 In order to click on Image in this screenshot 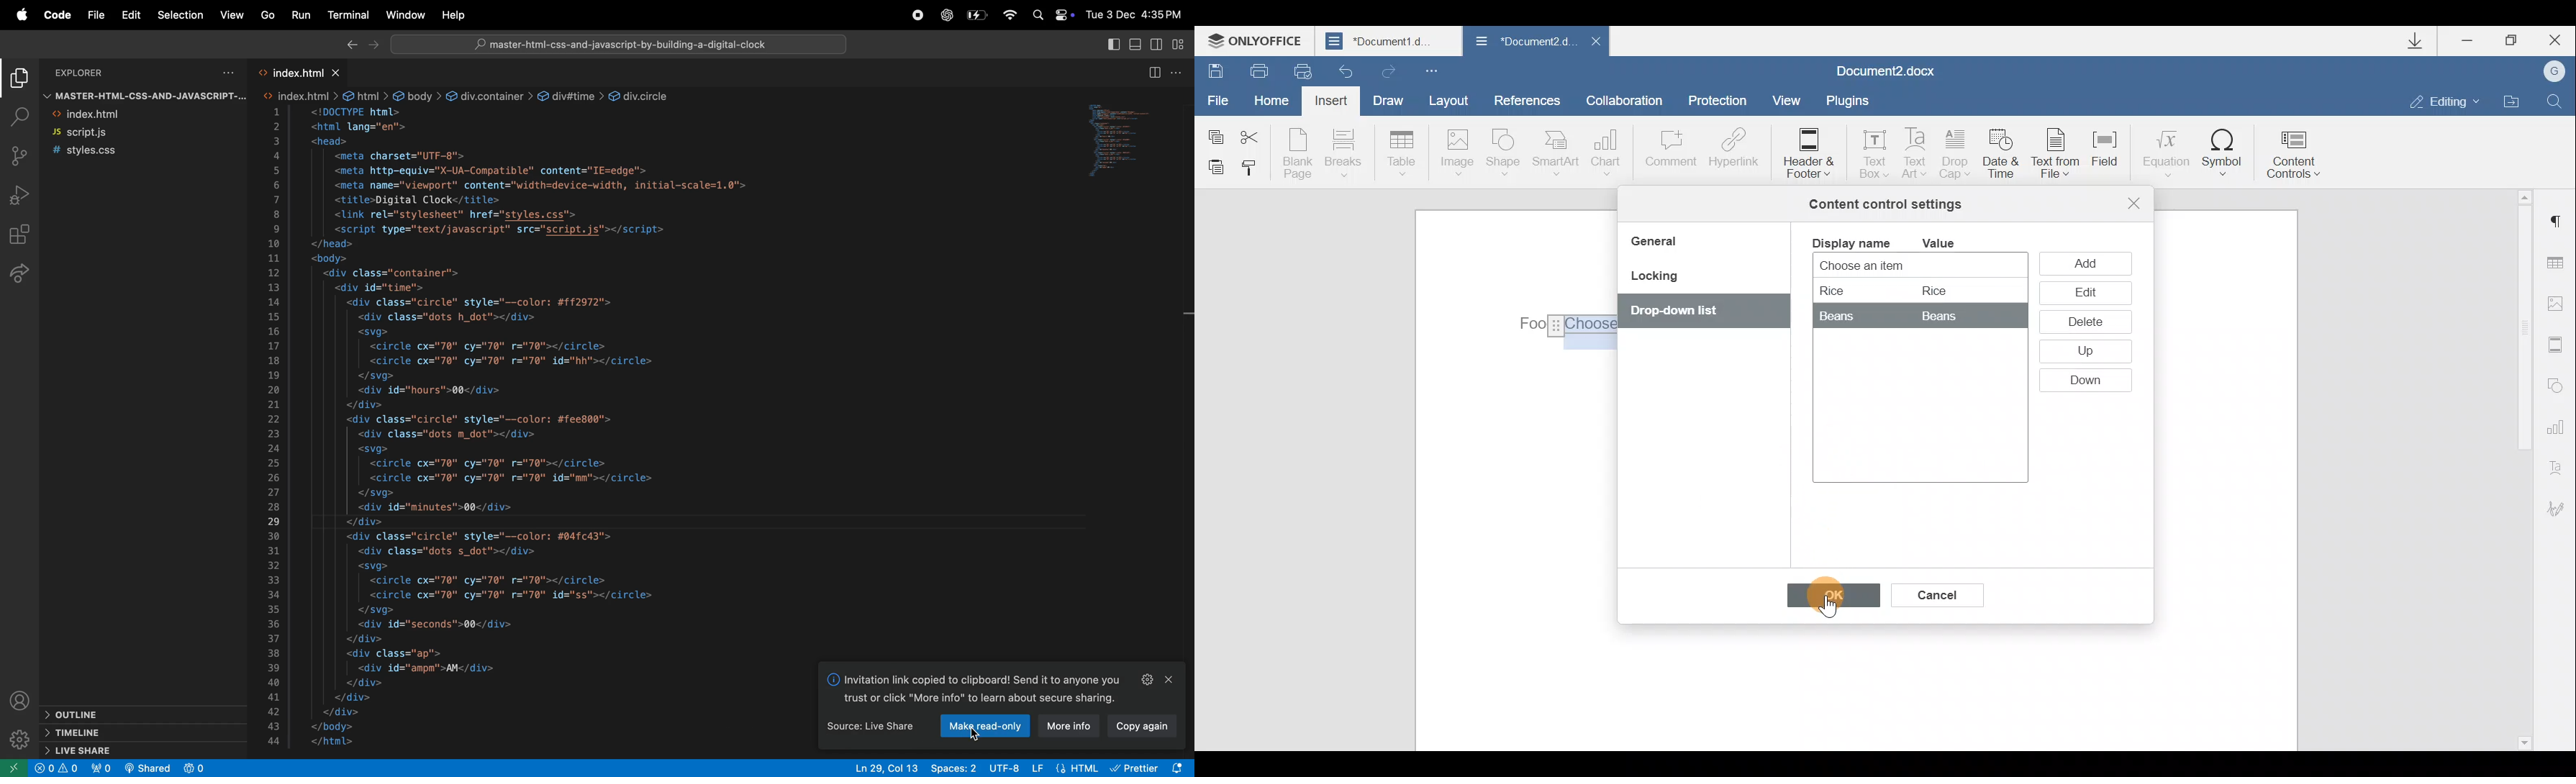, I will do `click(1456, 154)`.